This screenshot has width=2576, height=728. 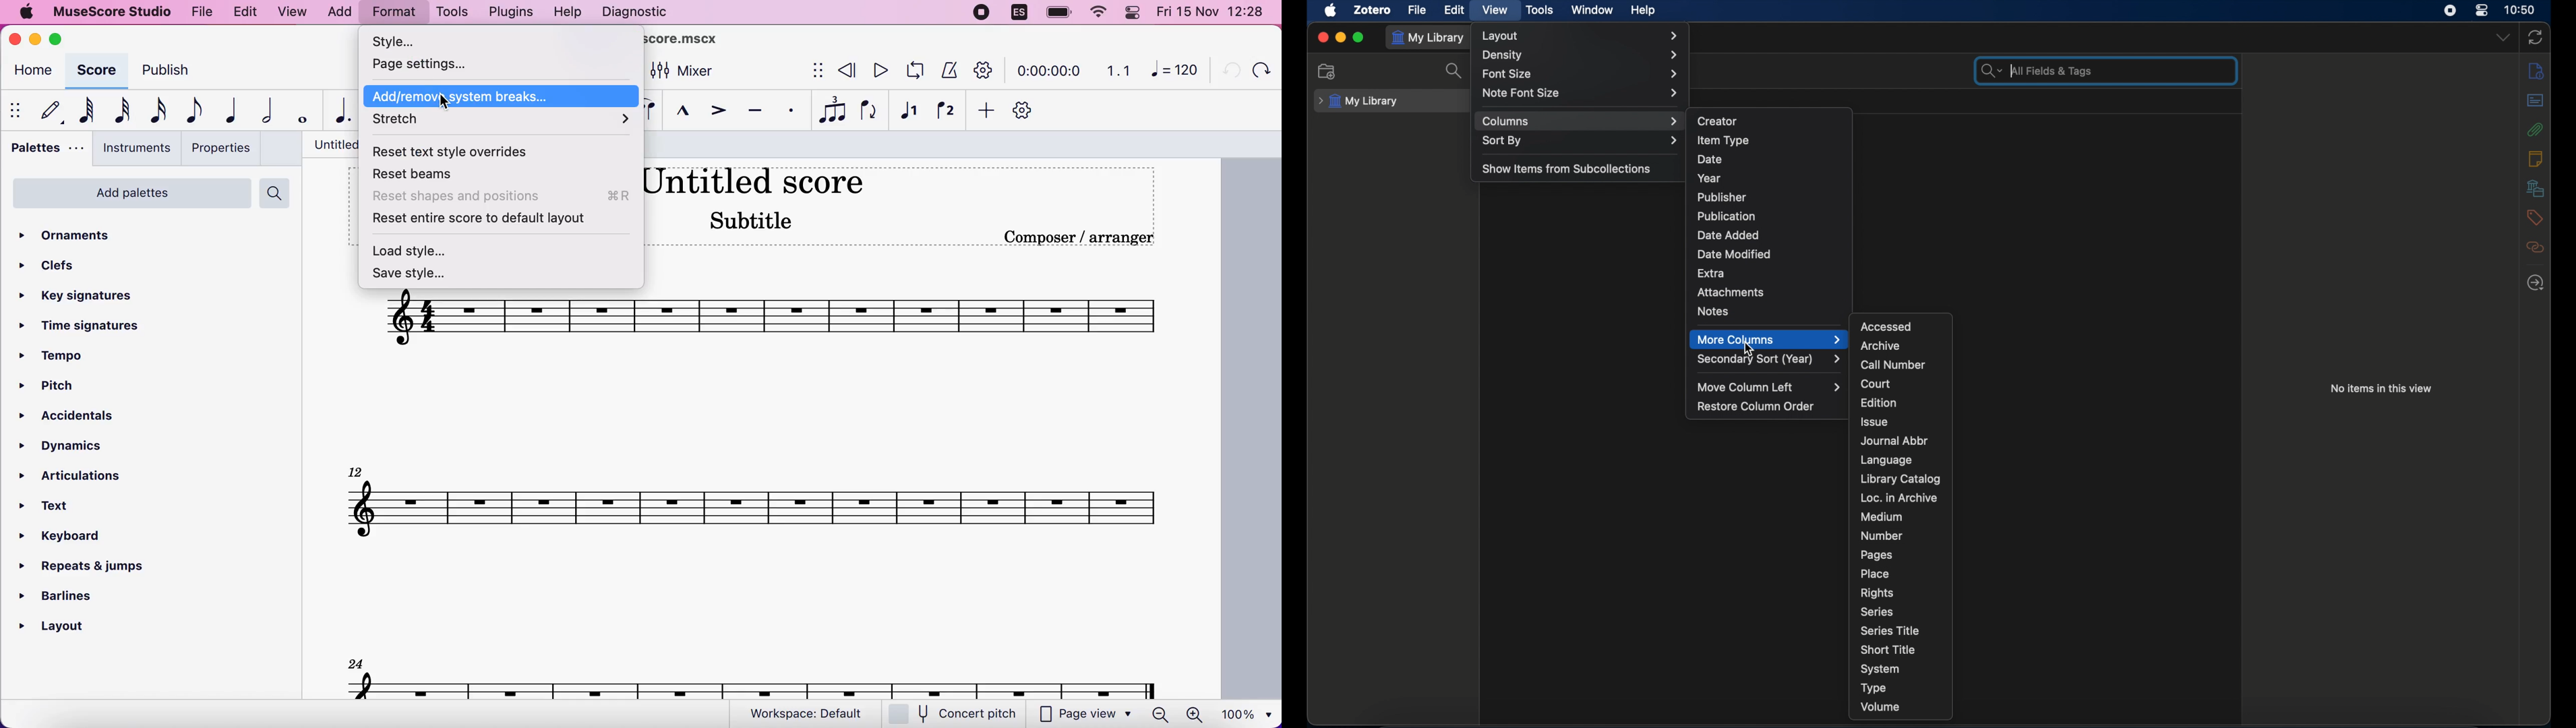 What do you see at coordinates (1568, 168) in the screenshot?
I see `show items from subcollections` at bounding box center [1568, 168].